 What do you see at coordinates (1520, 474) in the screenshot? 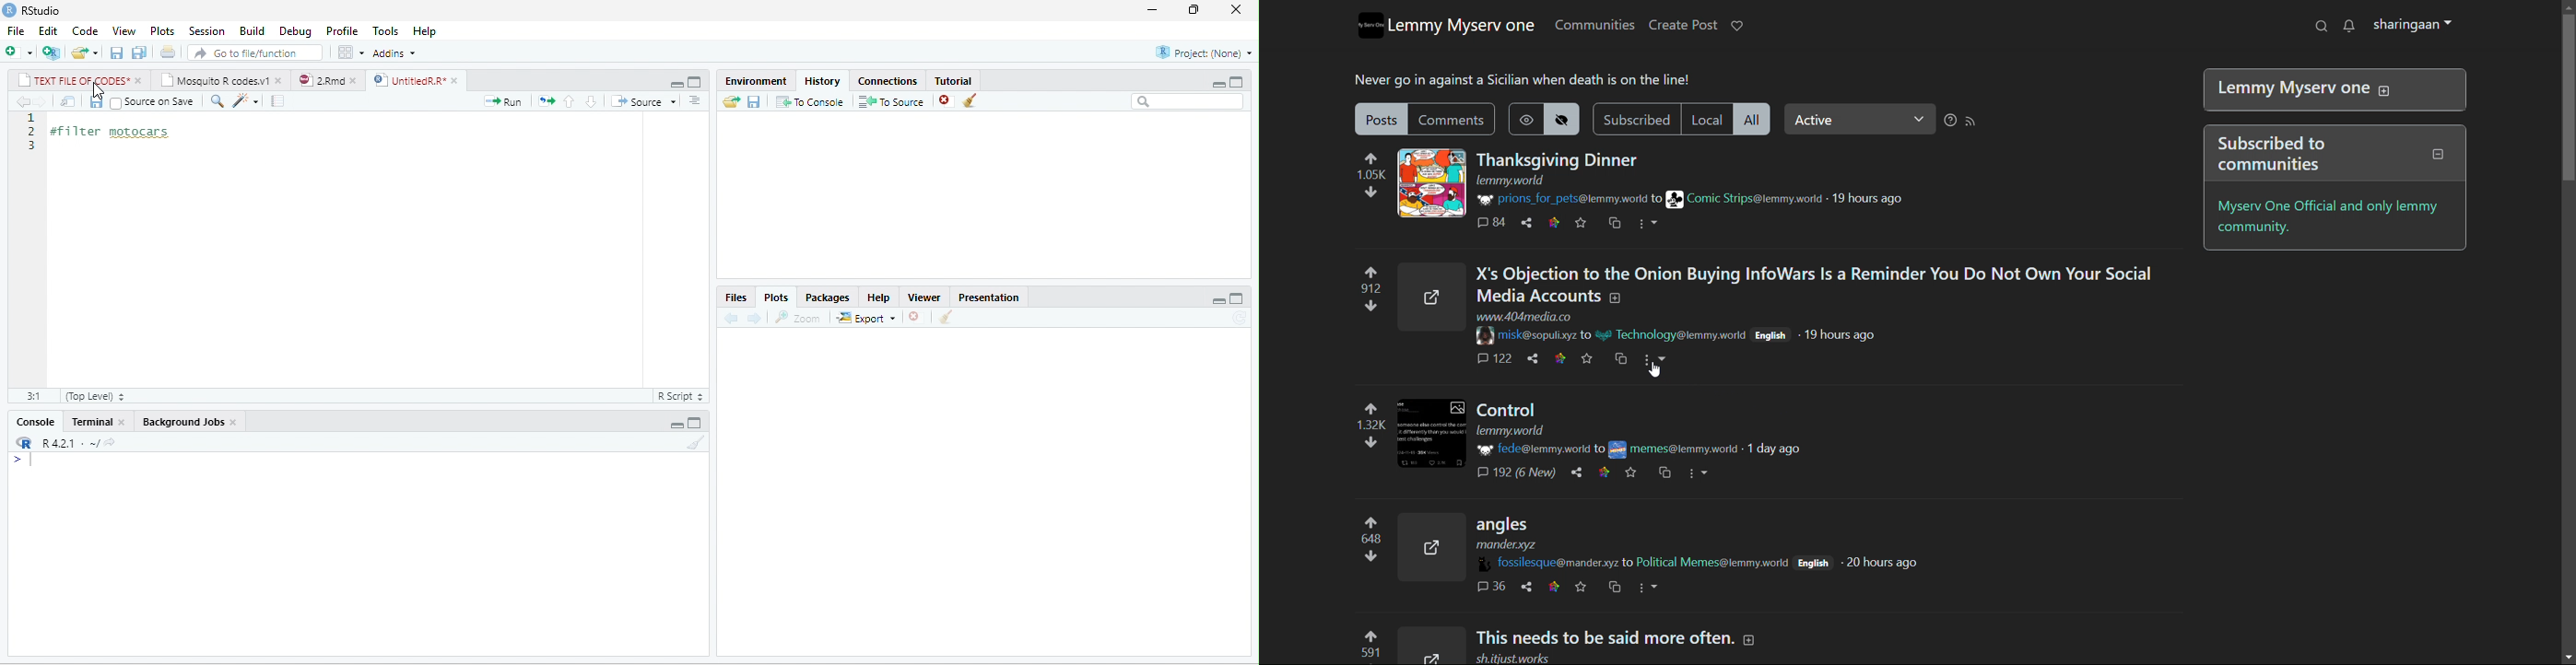
I see `Comments` at bounding box center [1520, 474].